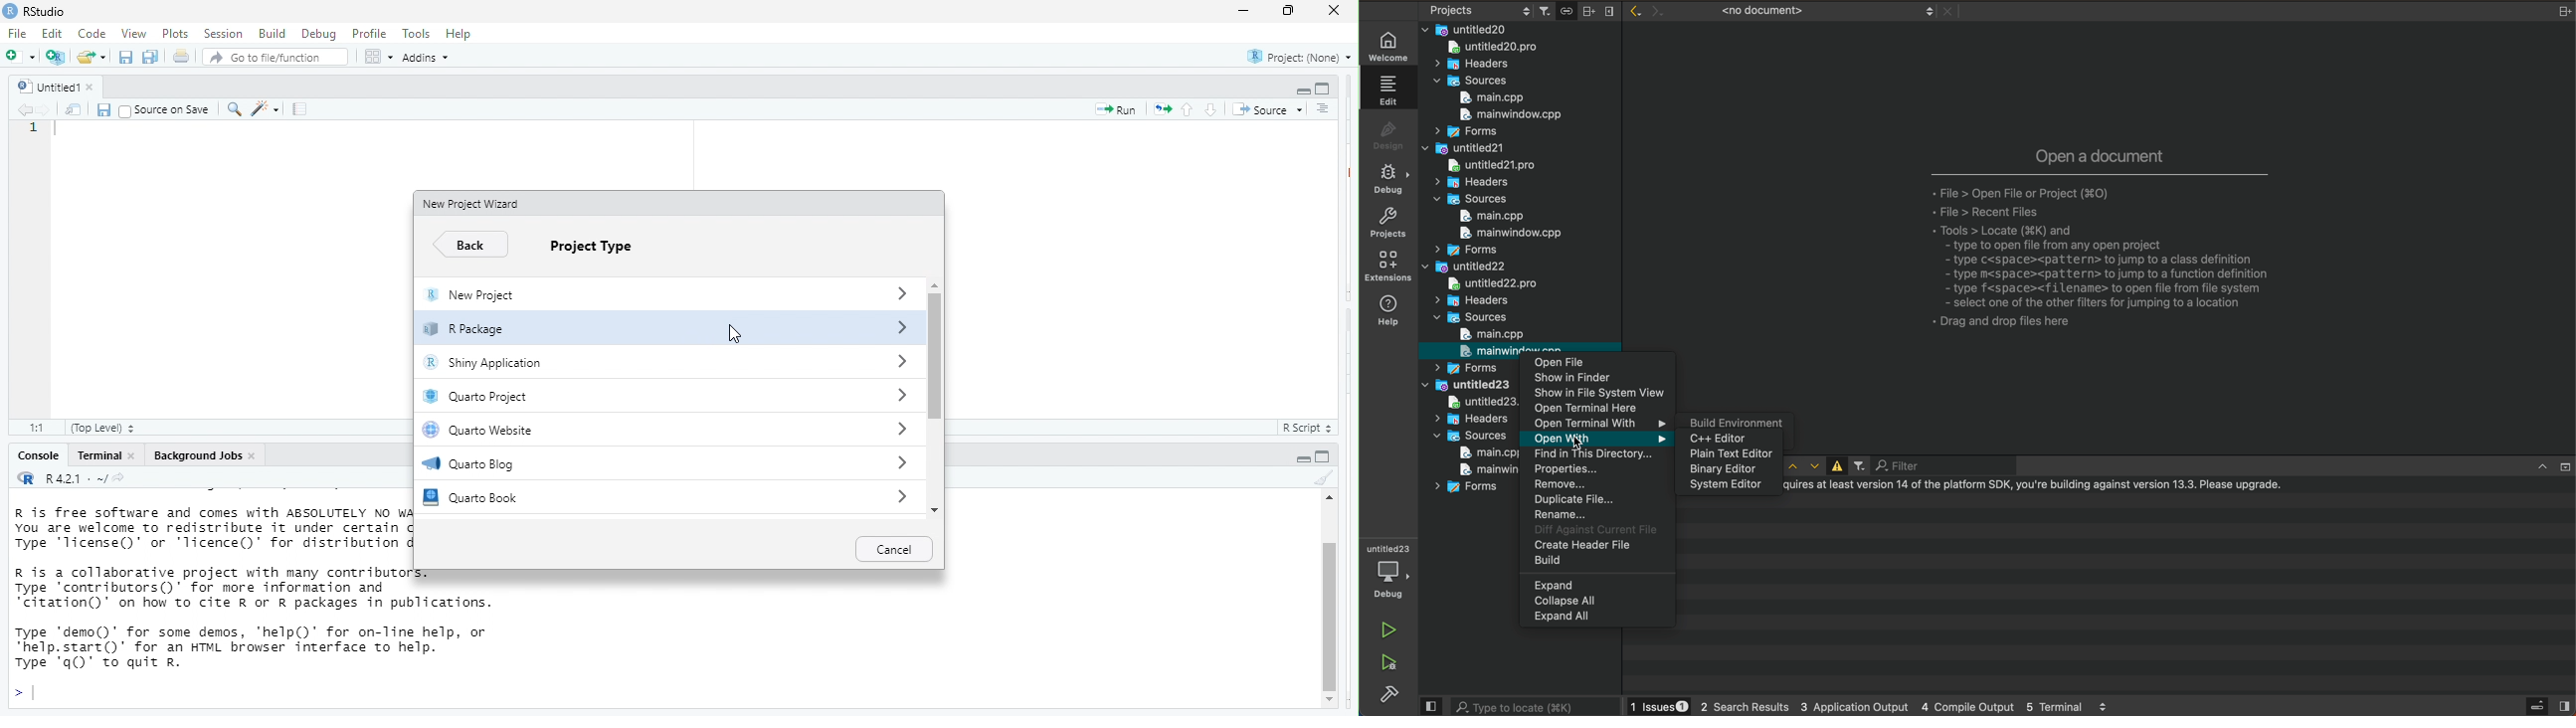  I want to click on close, so click(257, 455).